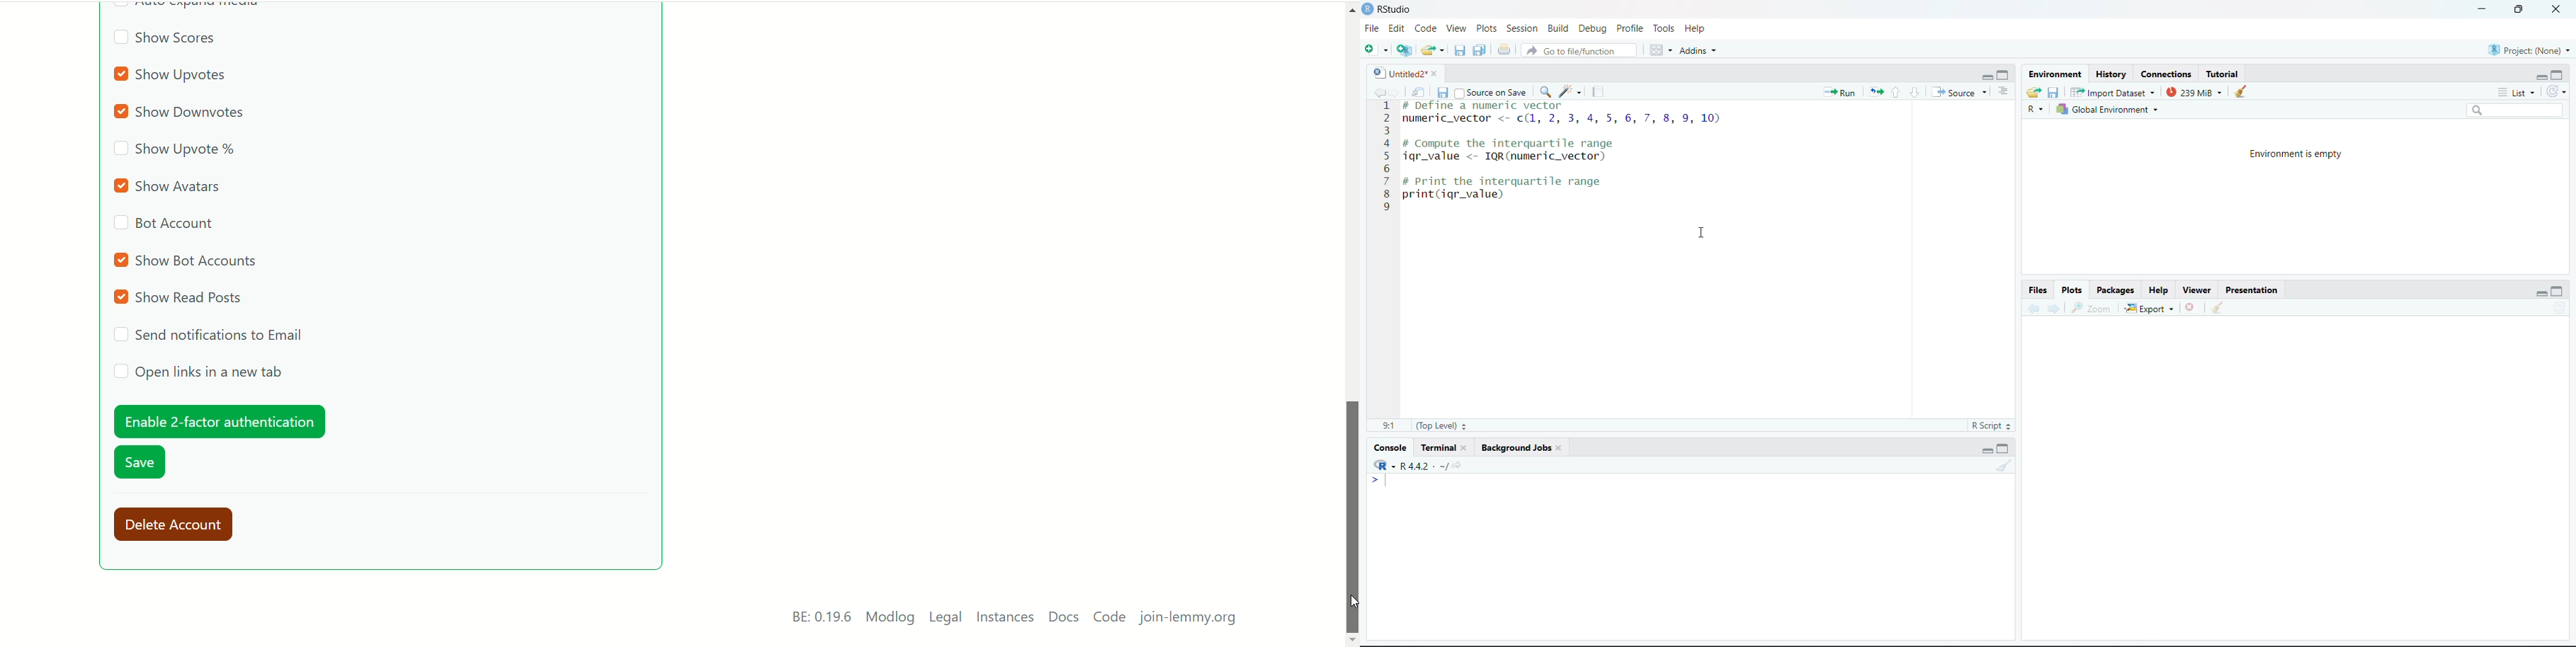  What do you see at coordinates (2117, 290) in the screenshot?
I see `Packages` at bounding box center [2117, 290].